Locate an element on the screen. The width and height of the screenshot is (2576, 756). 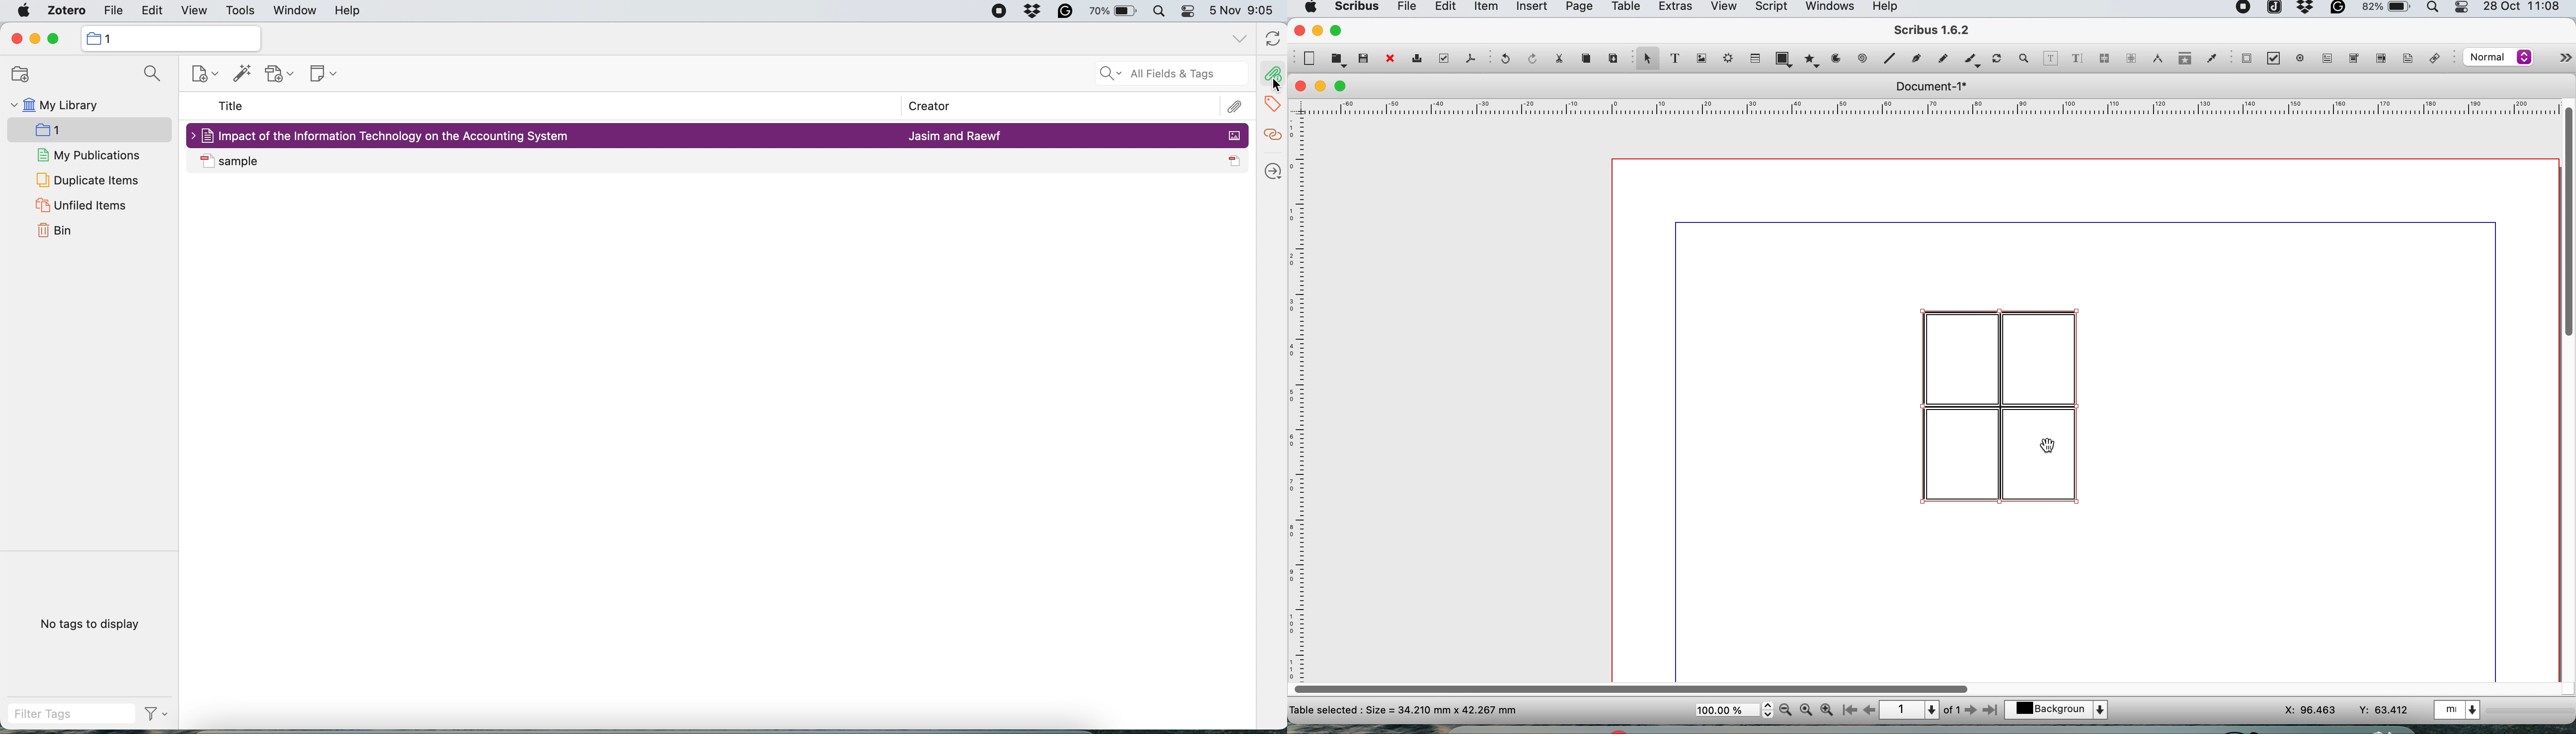
scribus is located at coordinates (1355, 8).